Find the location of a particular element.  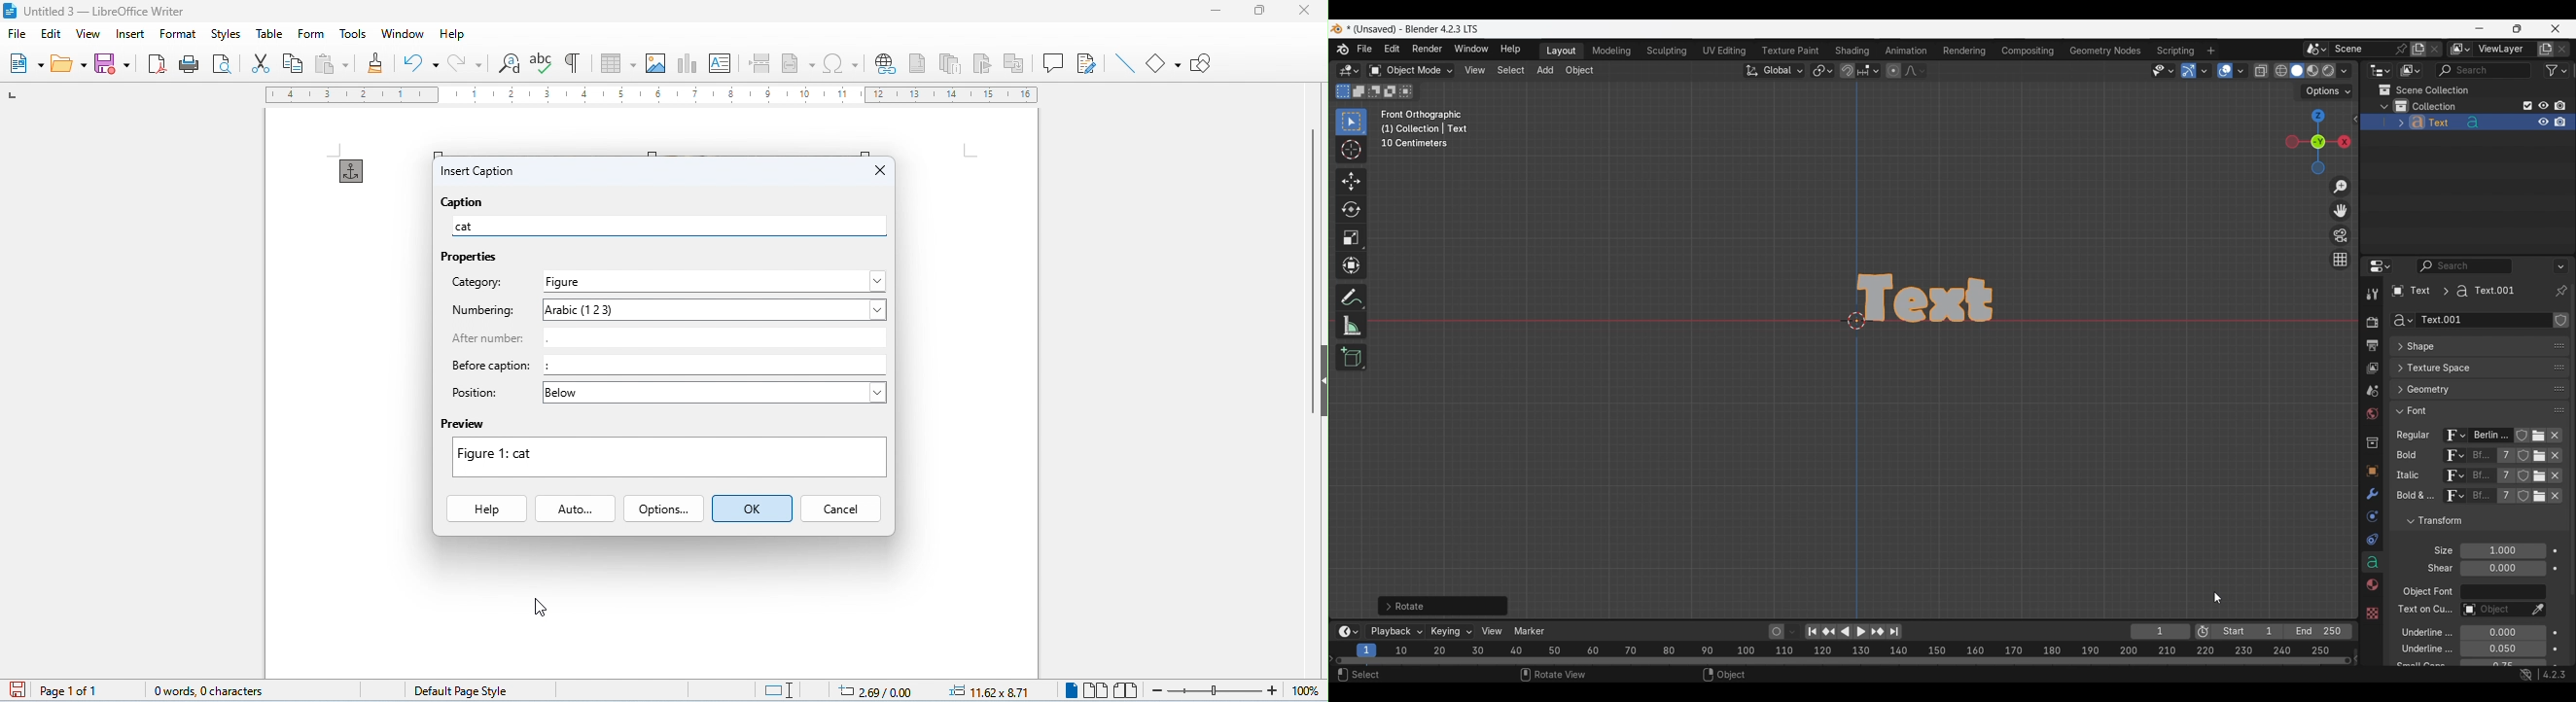

Jump to key frame is located at coordinates (1878, 632).